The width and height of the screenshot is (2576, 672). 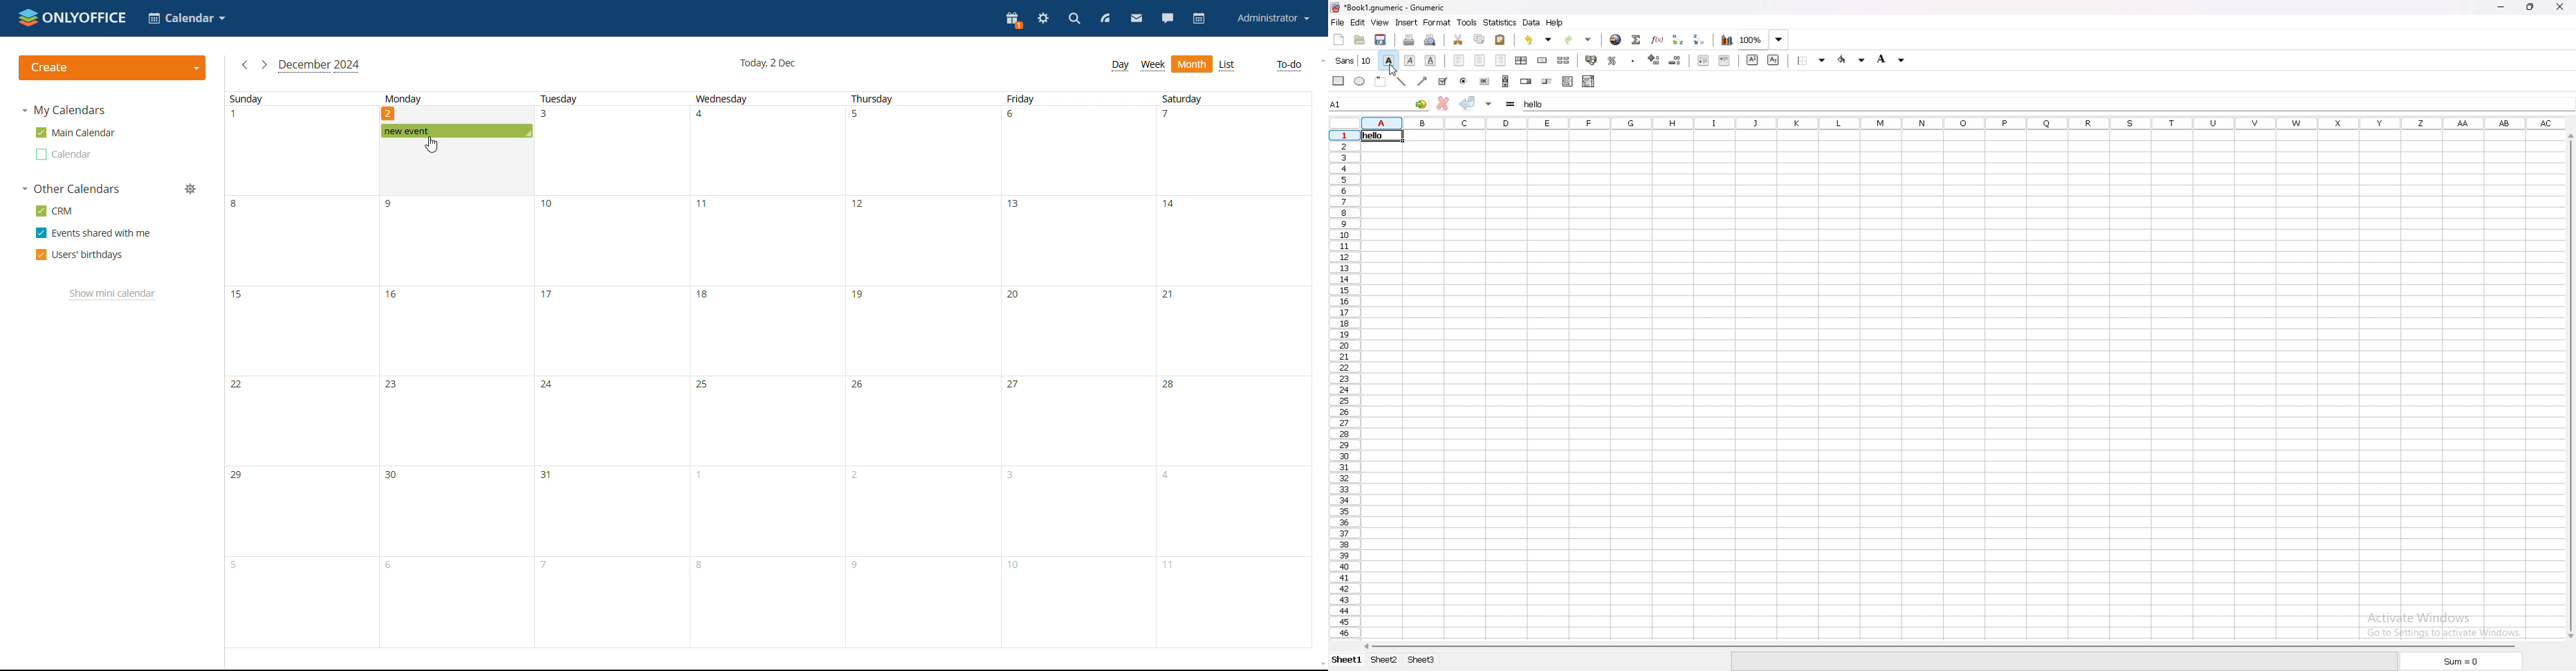 I want to click on minimize, so click(x=2503, y=7).